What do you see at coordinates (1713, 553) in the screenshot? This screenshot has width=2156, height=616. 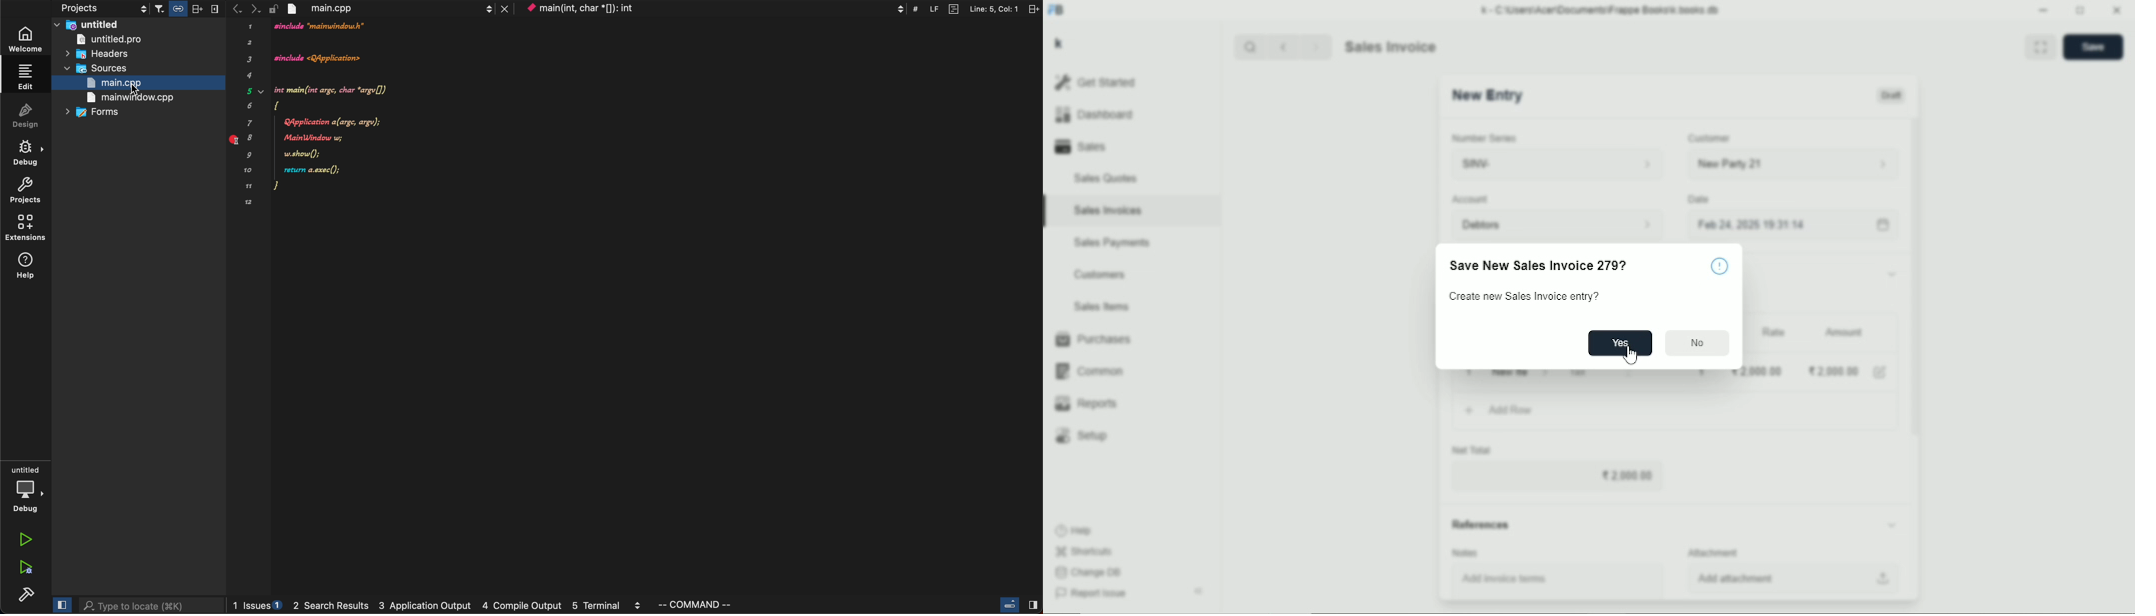 I see `Attachment` at bounding box center [1713, 553].